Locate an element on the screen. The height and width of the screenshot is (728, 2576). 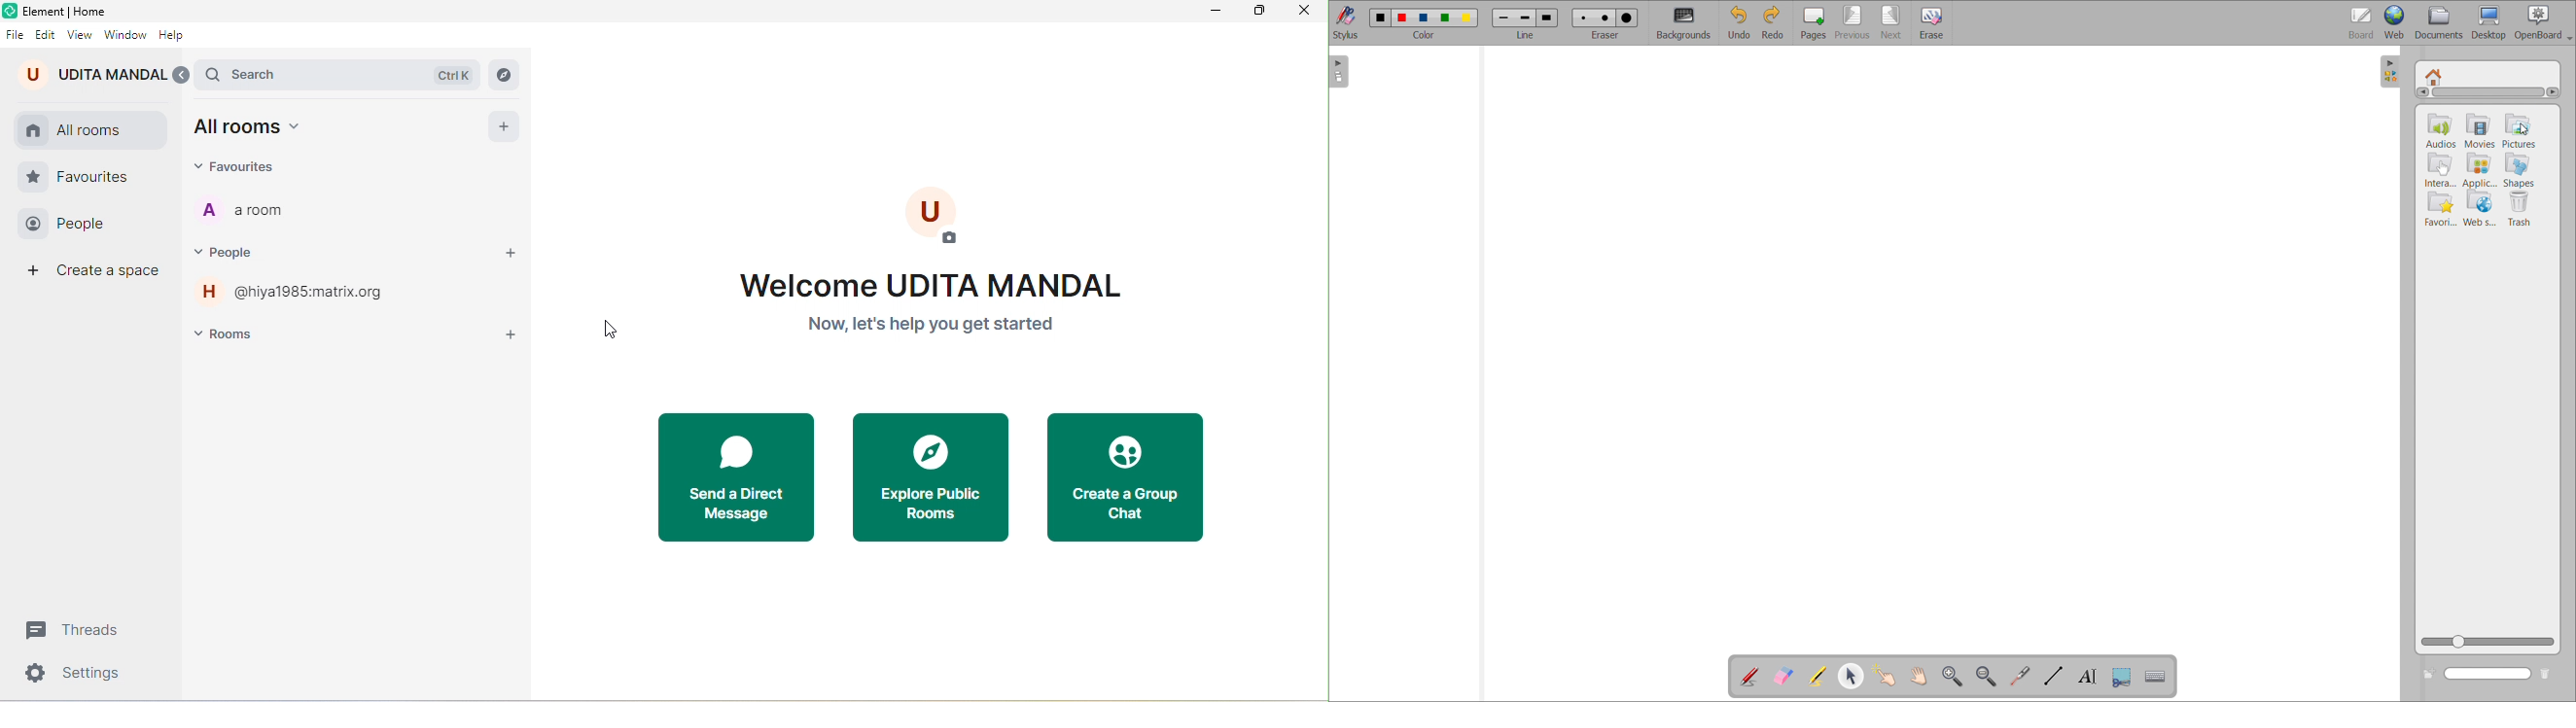
settings is located at coordinates (79, 676).